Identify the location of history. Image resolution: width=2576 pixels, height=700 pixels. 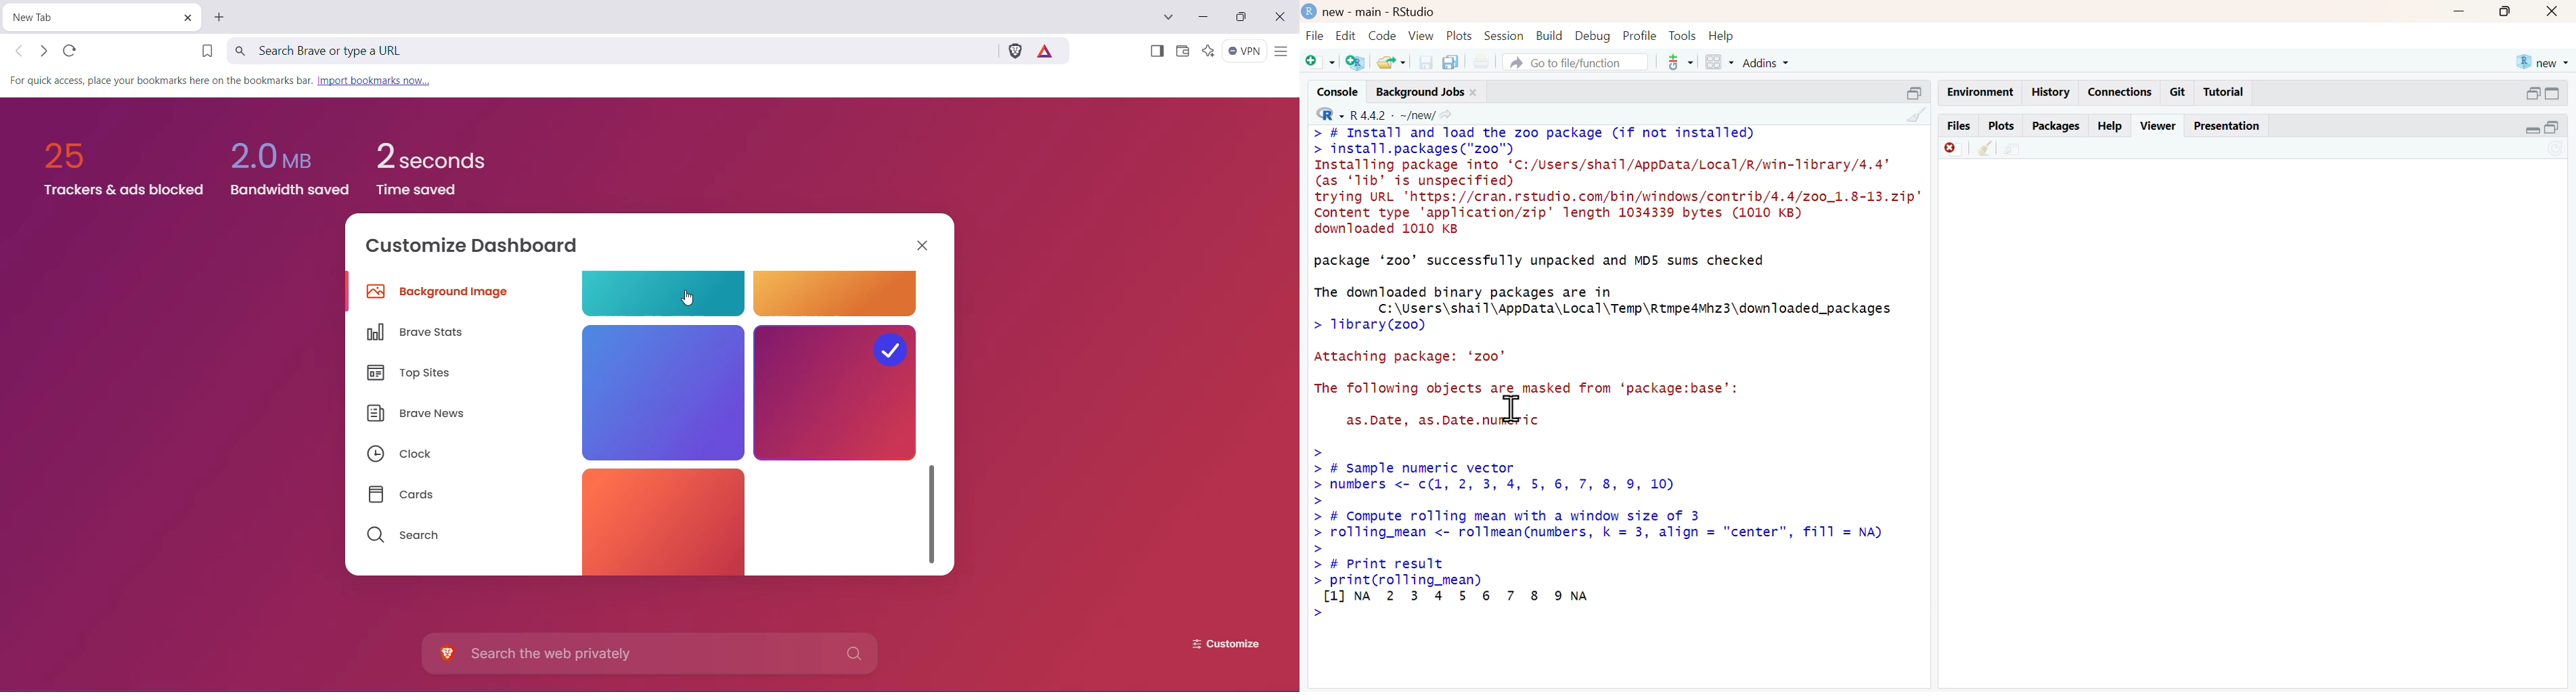
(2048, 93).